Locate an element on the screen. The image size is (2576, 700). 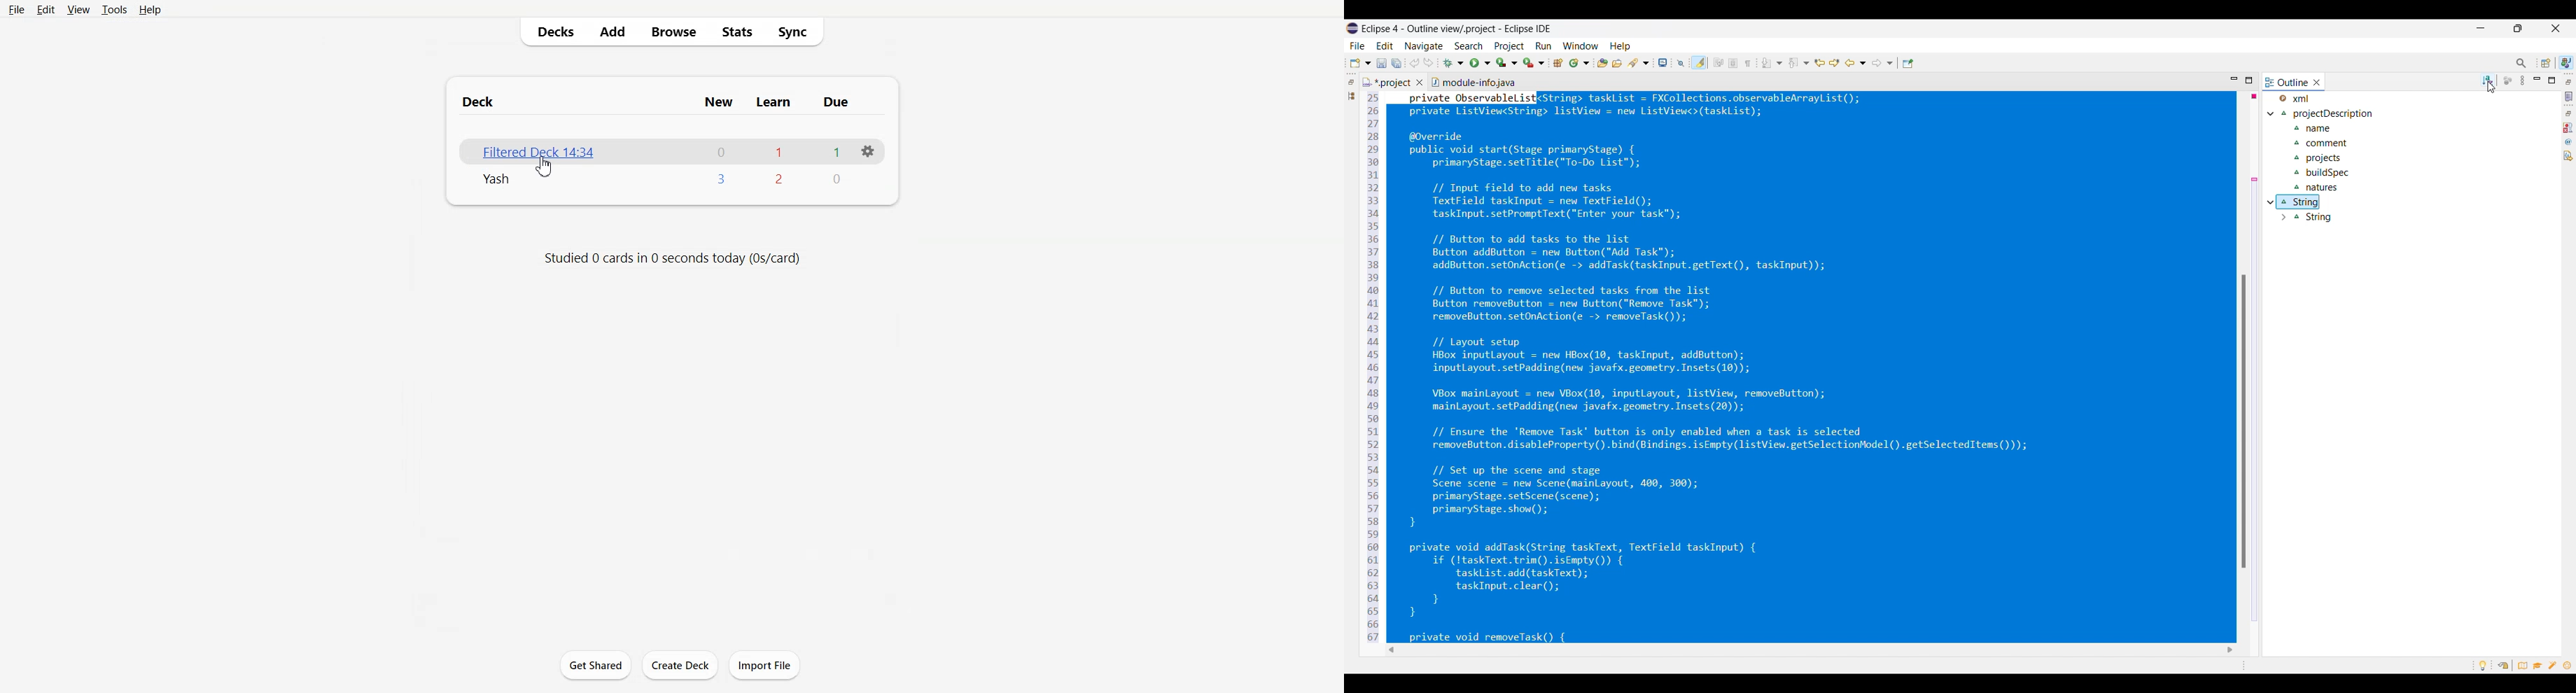
Back to project options is located at coordinates (1855, 63).